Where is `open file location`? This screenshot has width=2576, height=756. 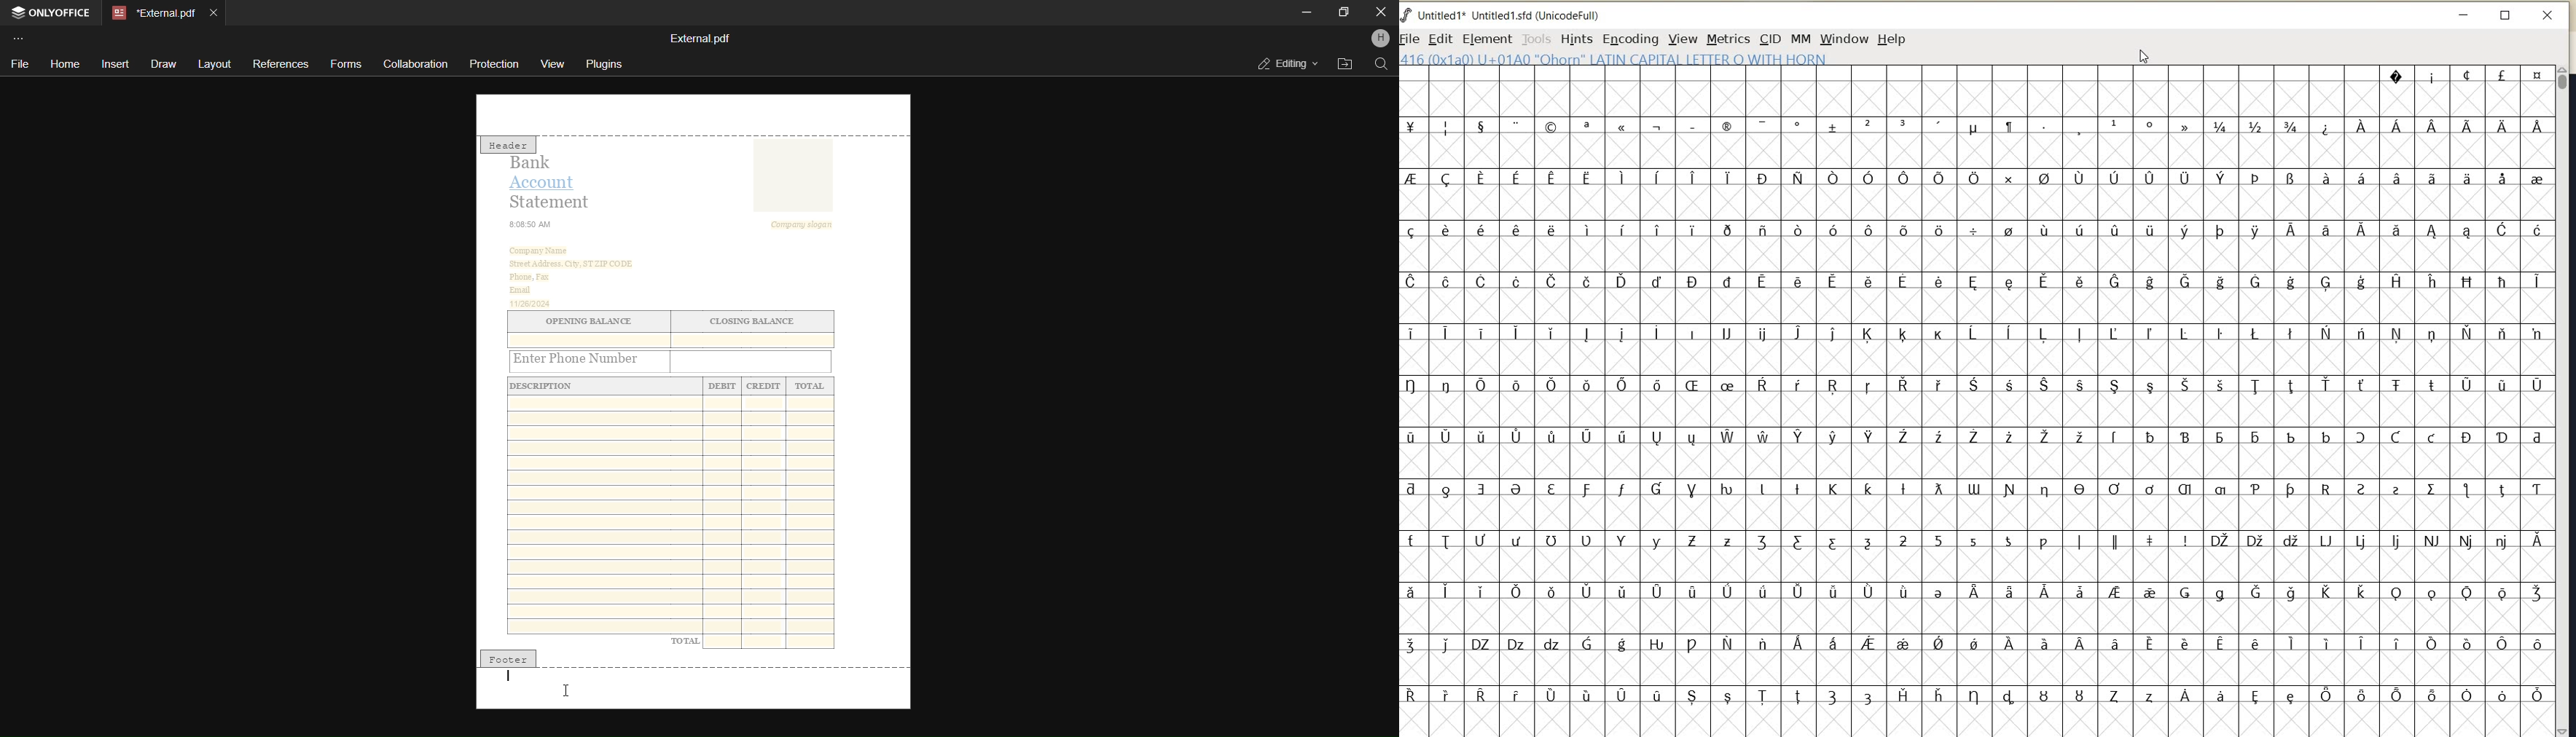
open file location is located at coordinates (1342, 65).